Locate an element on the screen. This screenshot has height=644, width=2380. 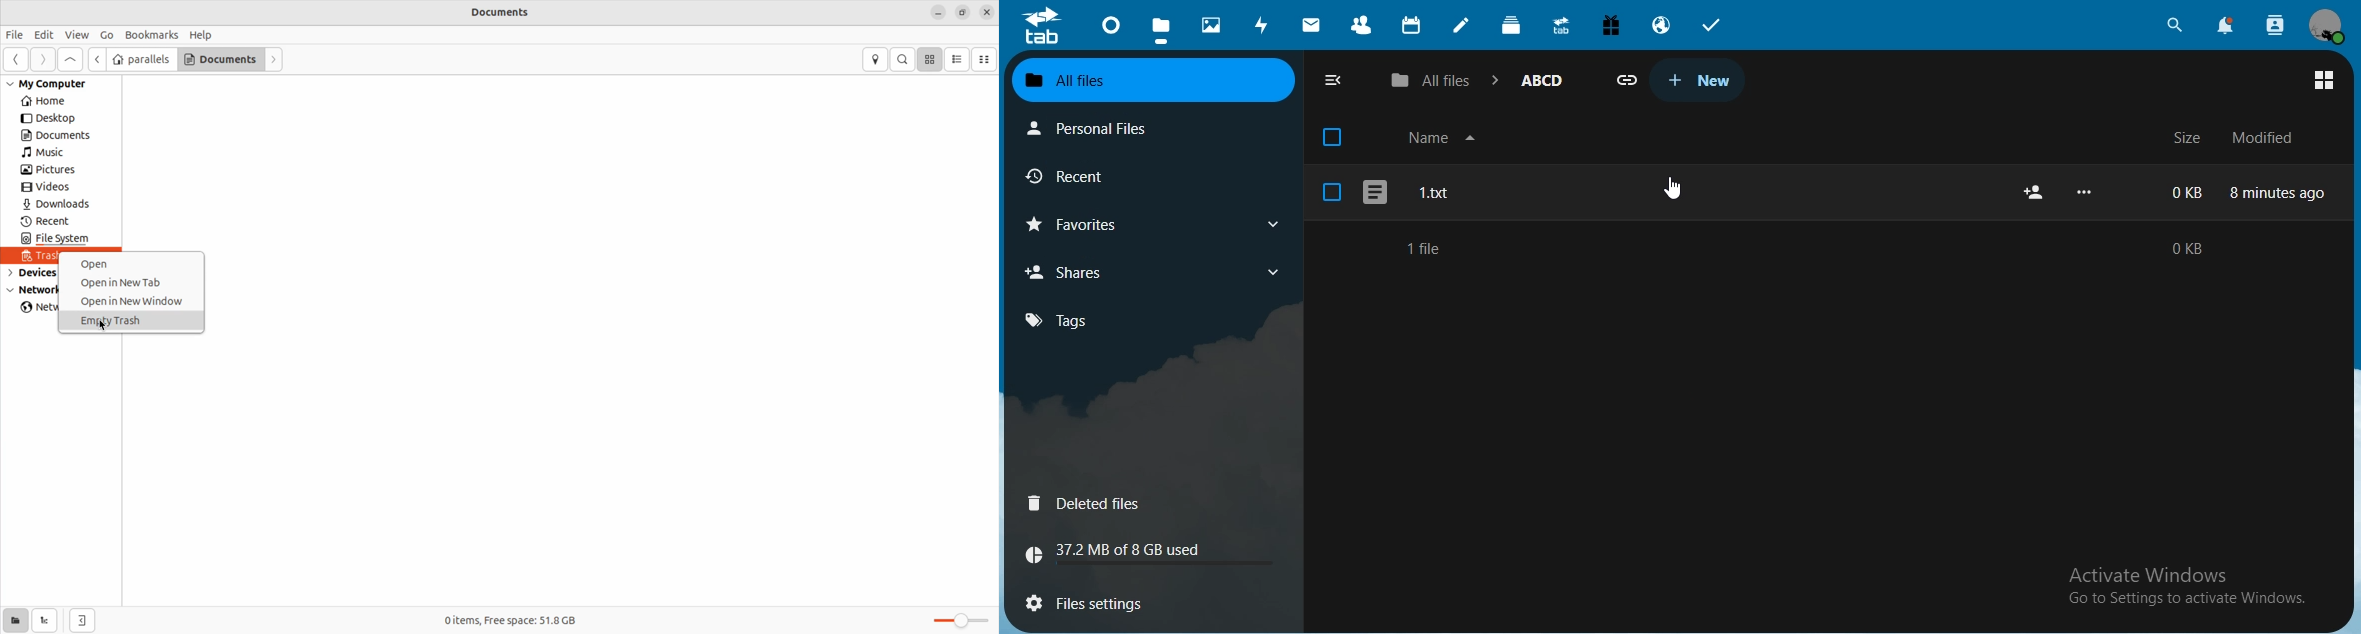
upgrade is located at coordinates (1564, 27).